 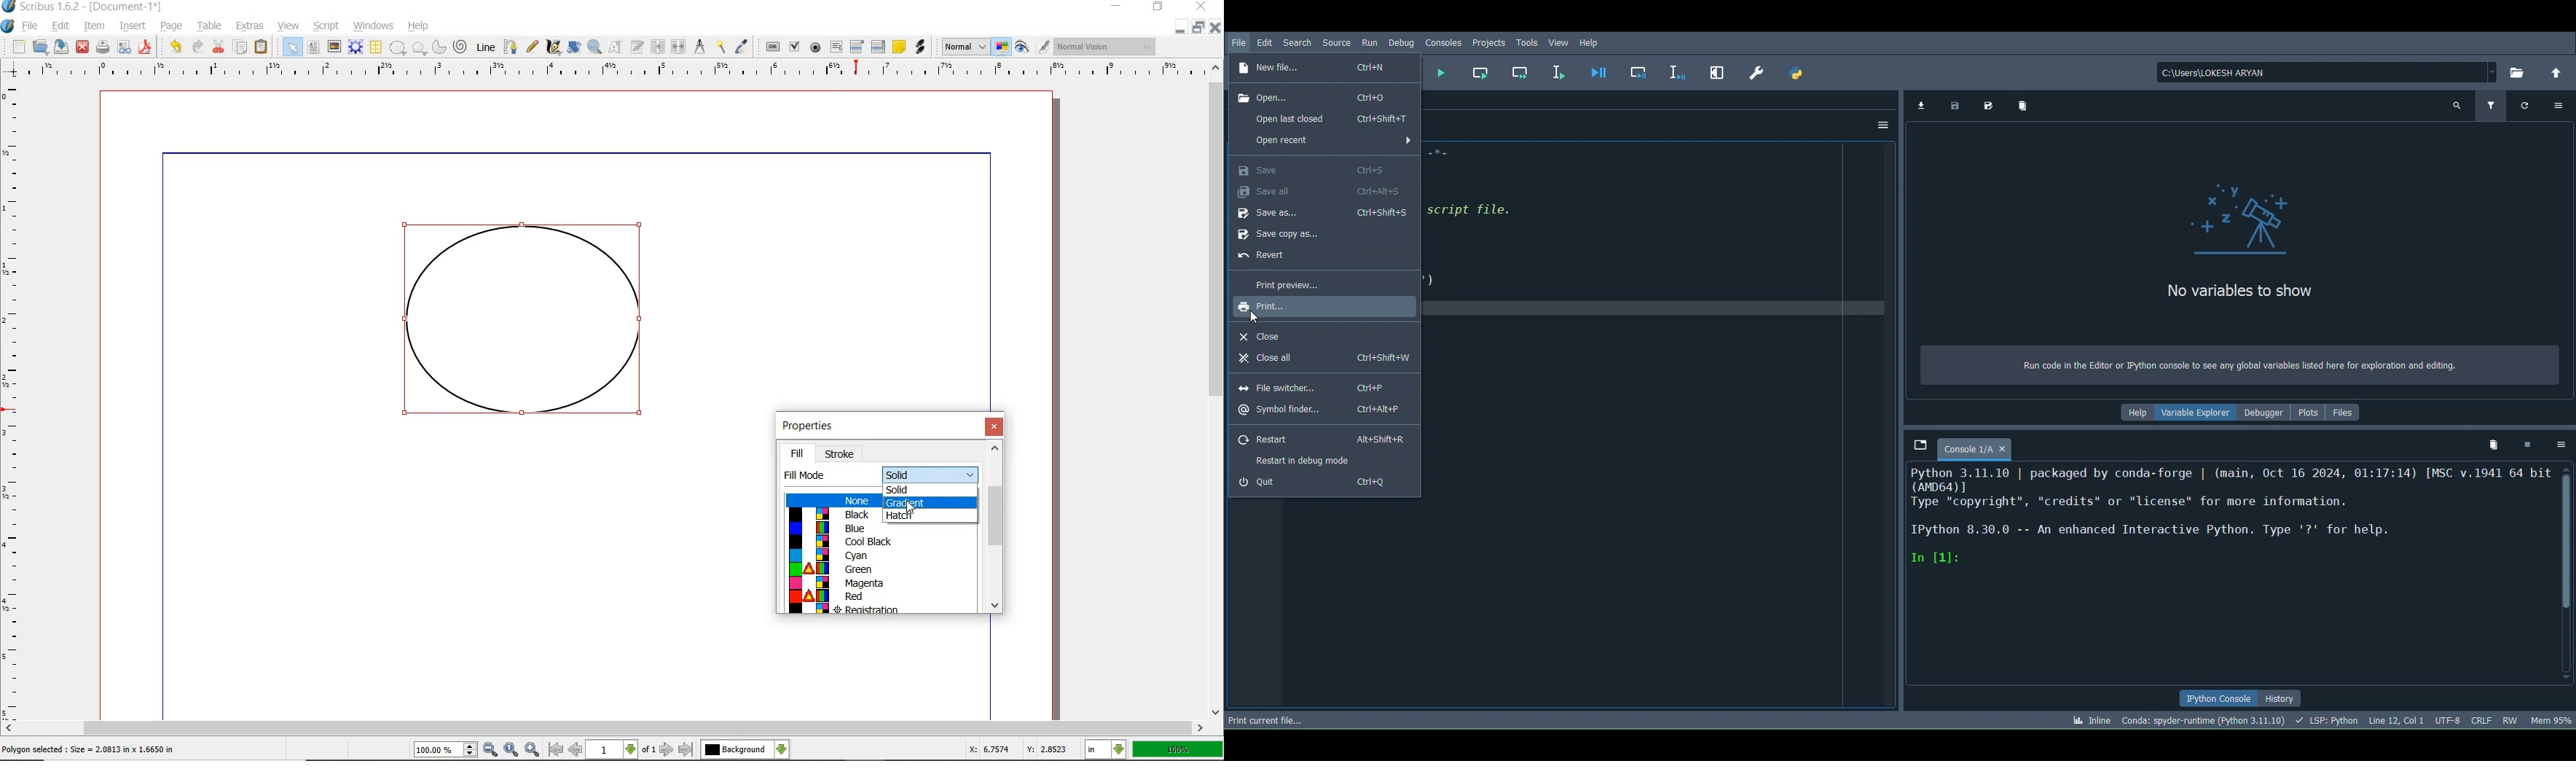 I want to click on Debug selection or current line, so click(x=1679, y=72).